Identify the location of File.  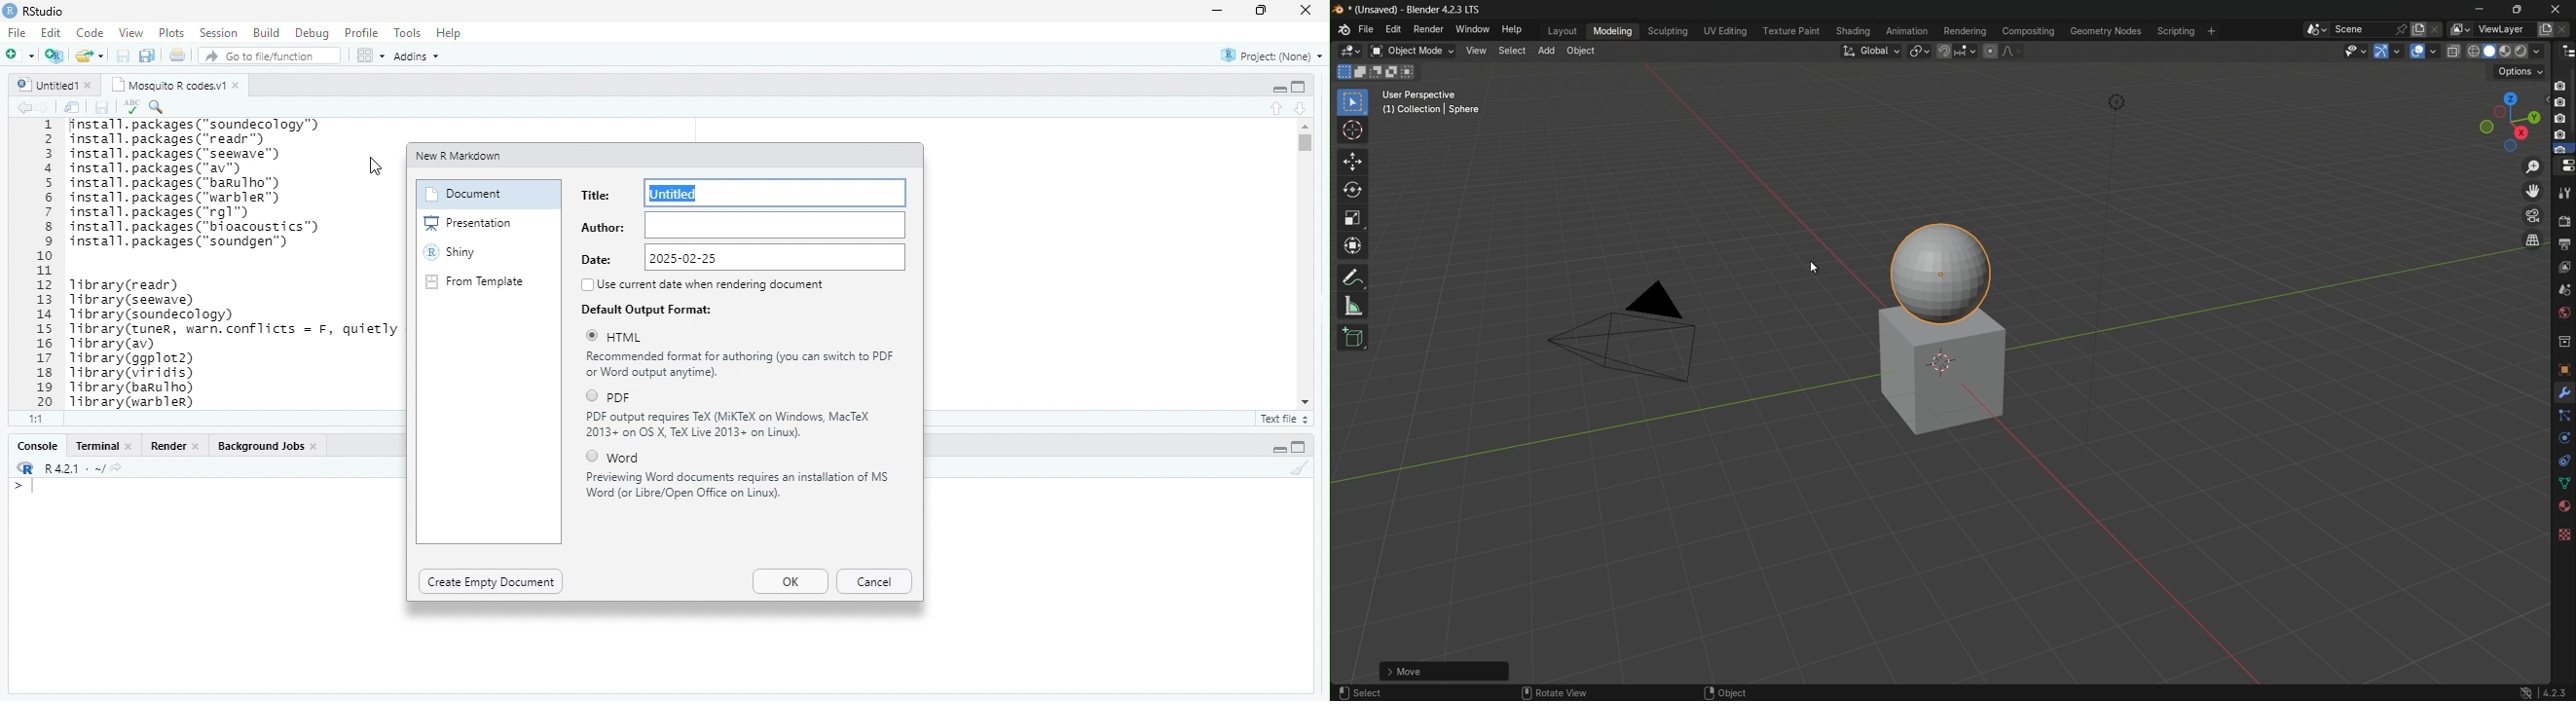
(19, 33).